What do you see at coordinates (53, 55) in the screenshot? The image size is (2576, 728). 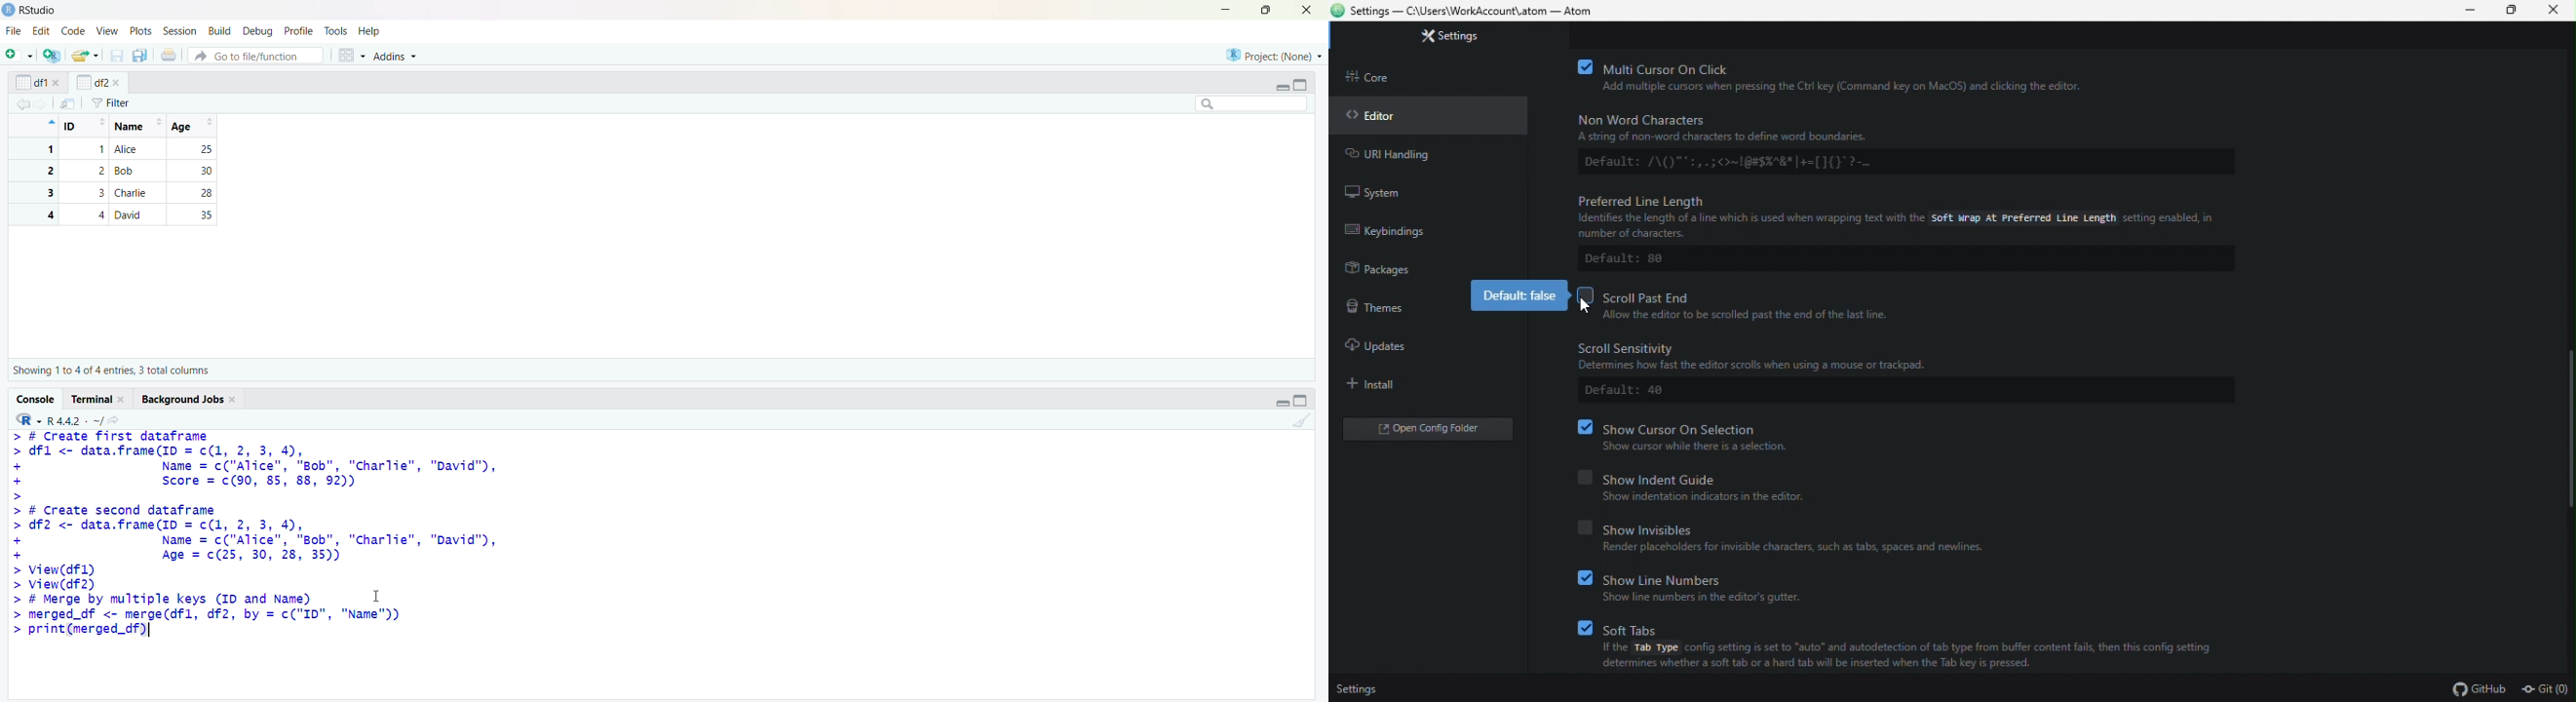 I see `add R file` at bounding box center [53, 55].